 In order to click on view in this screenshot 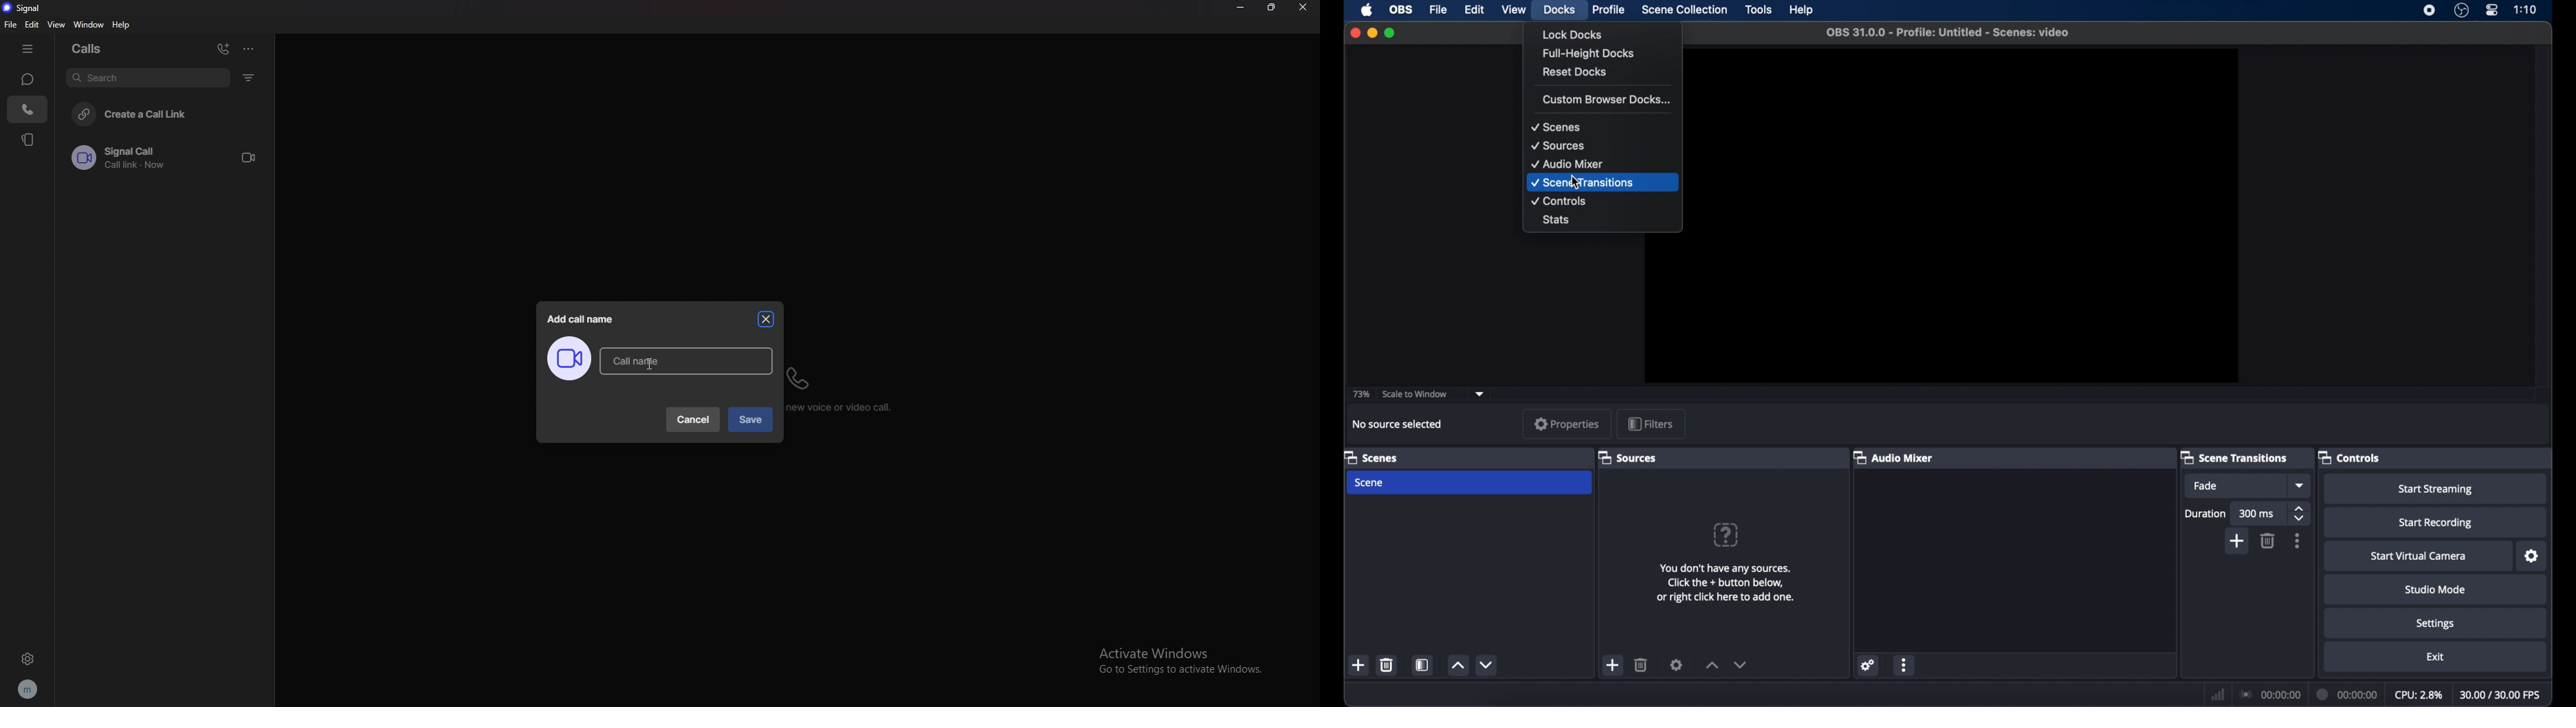, I will do `click(1513, 9)`.